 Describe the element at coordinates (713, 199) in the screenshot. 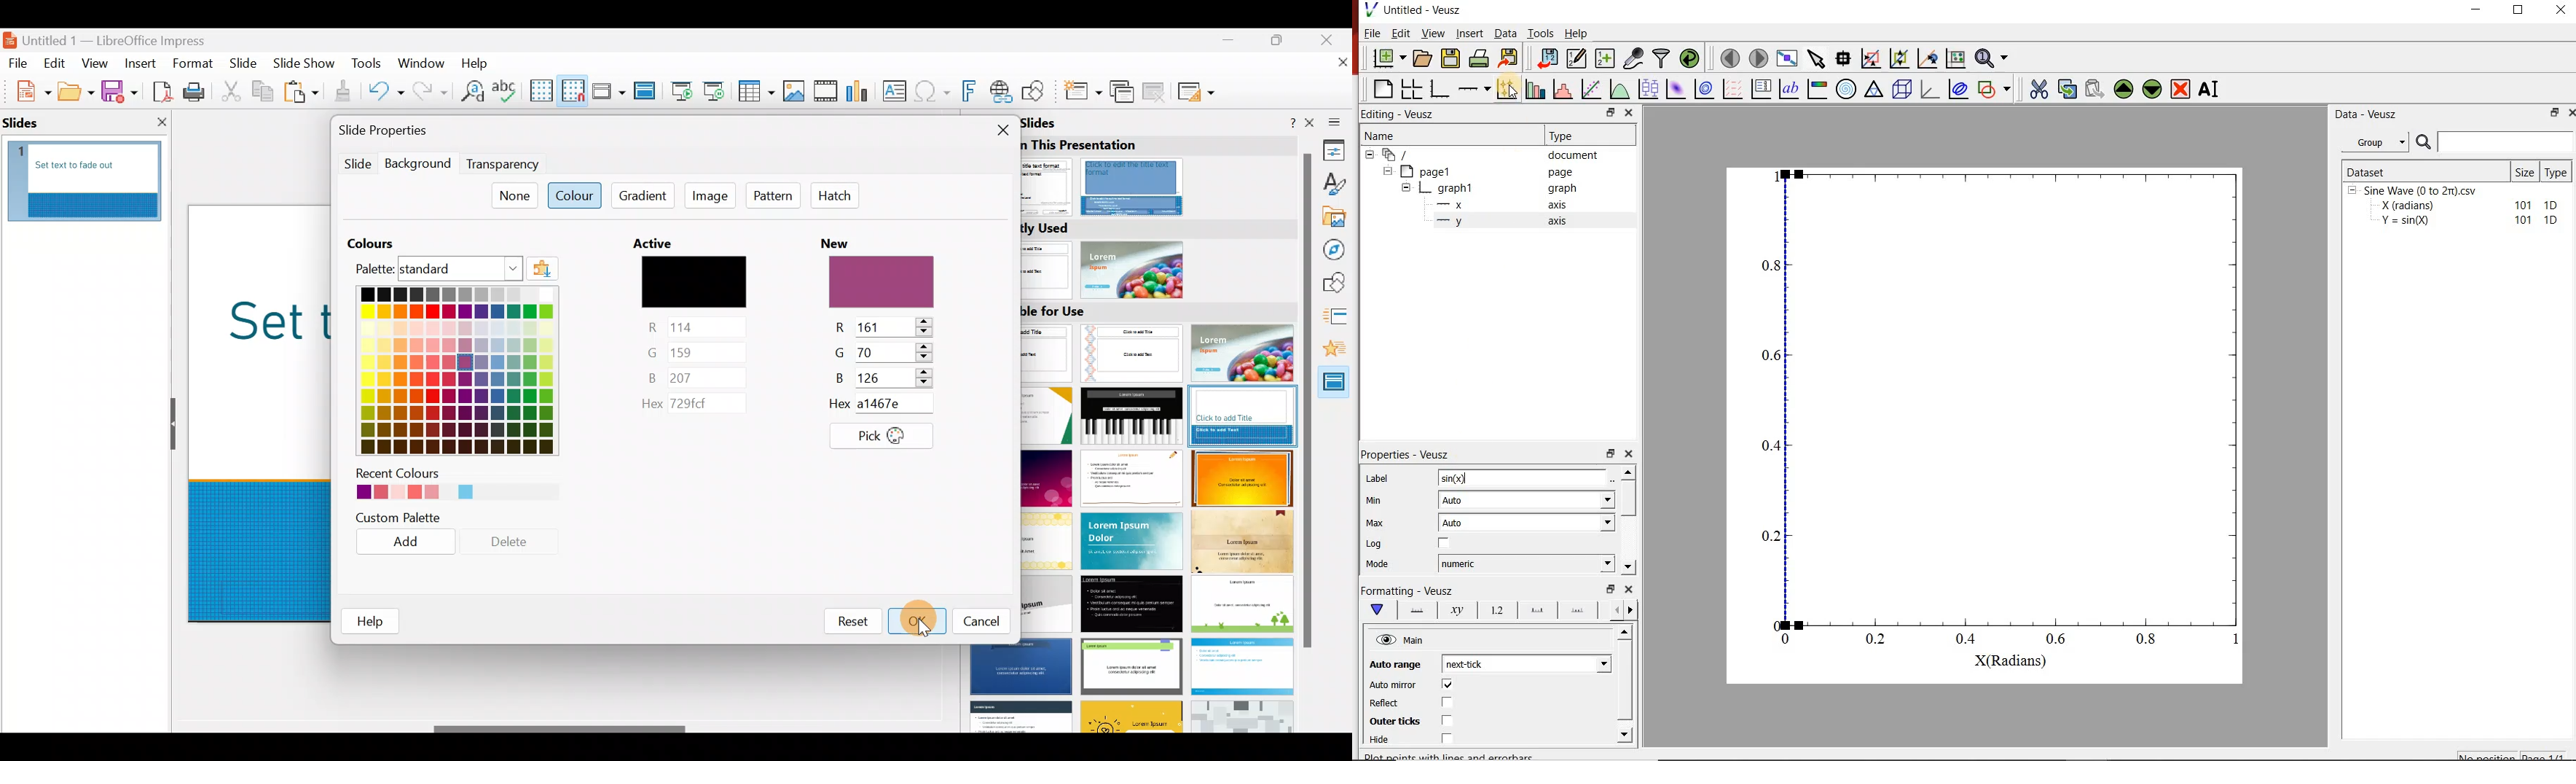

I see `Image` at that location.